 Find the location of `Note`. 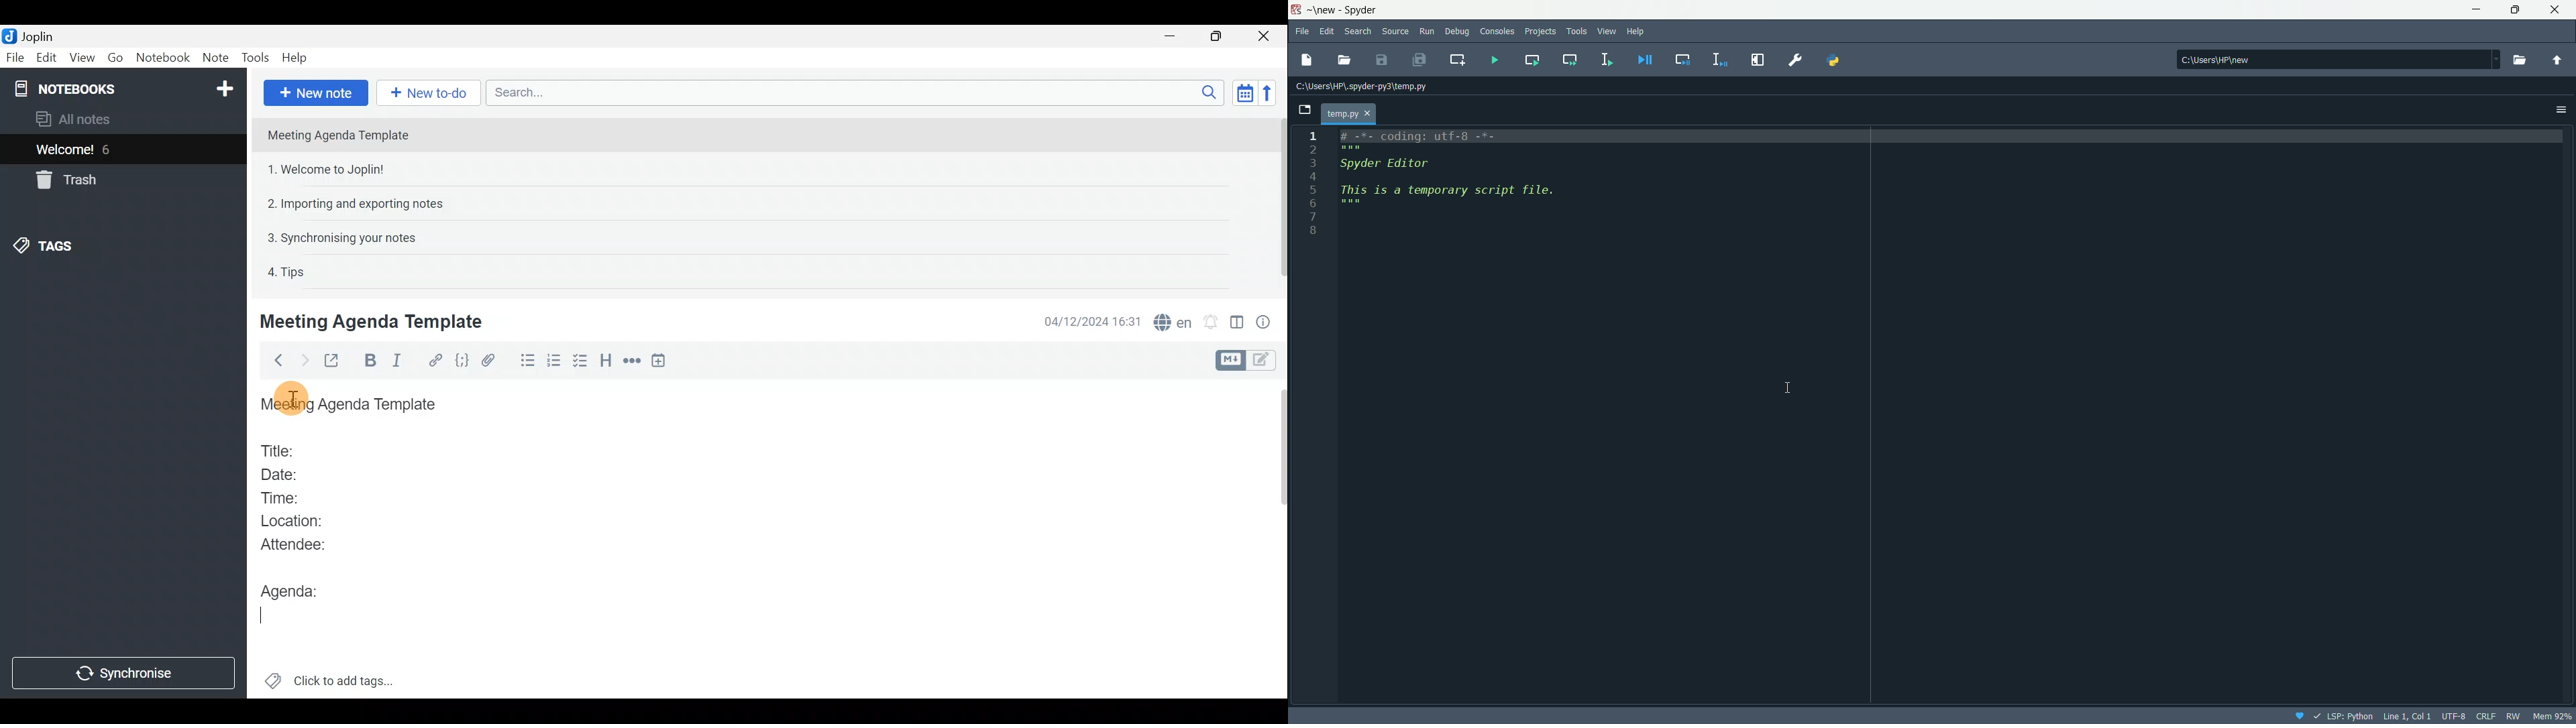

Note is located at coordinates (214, 55).